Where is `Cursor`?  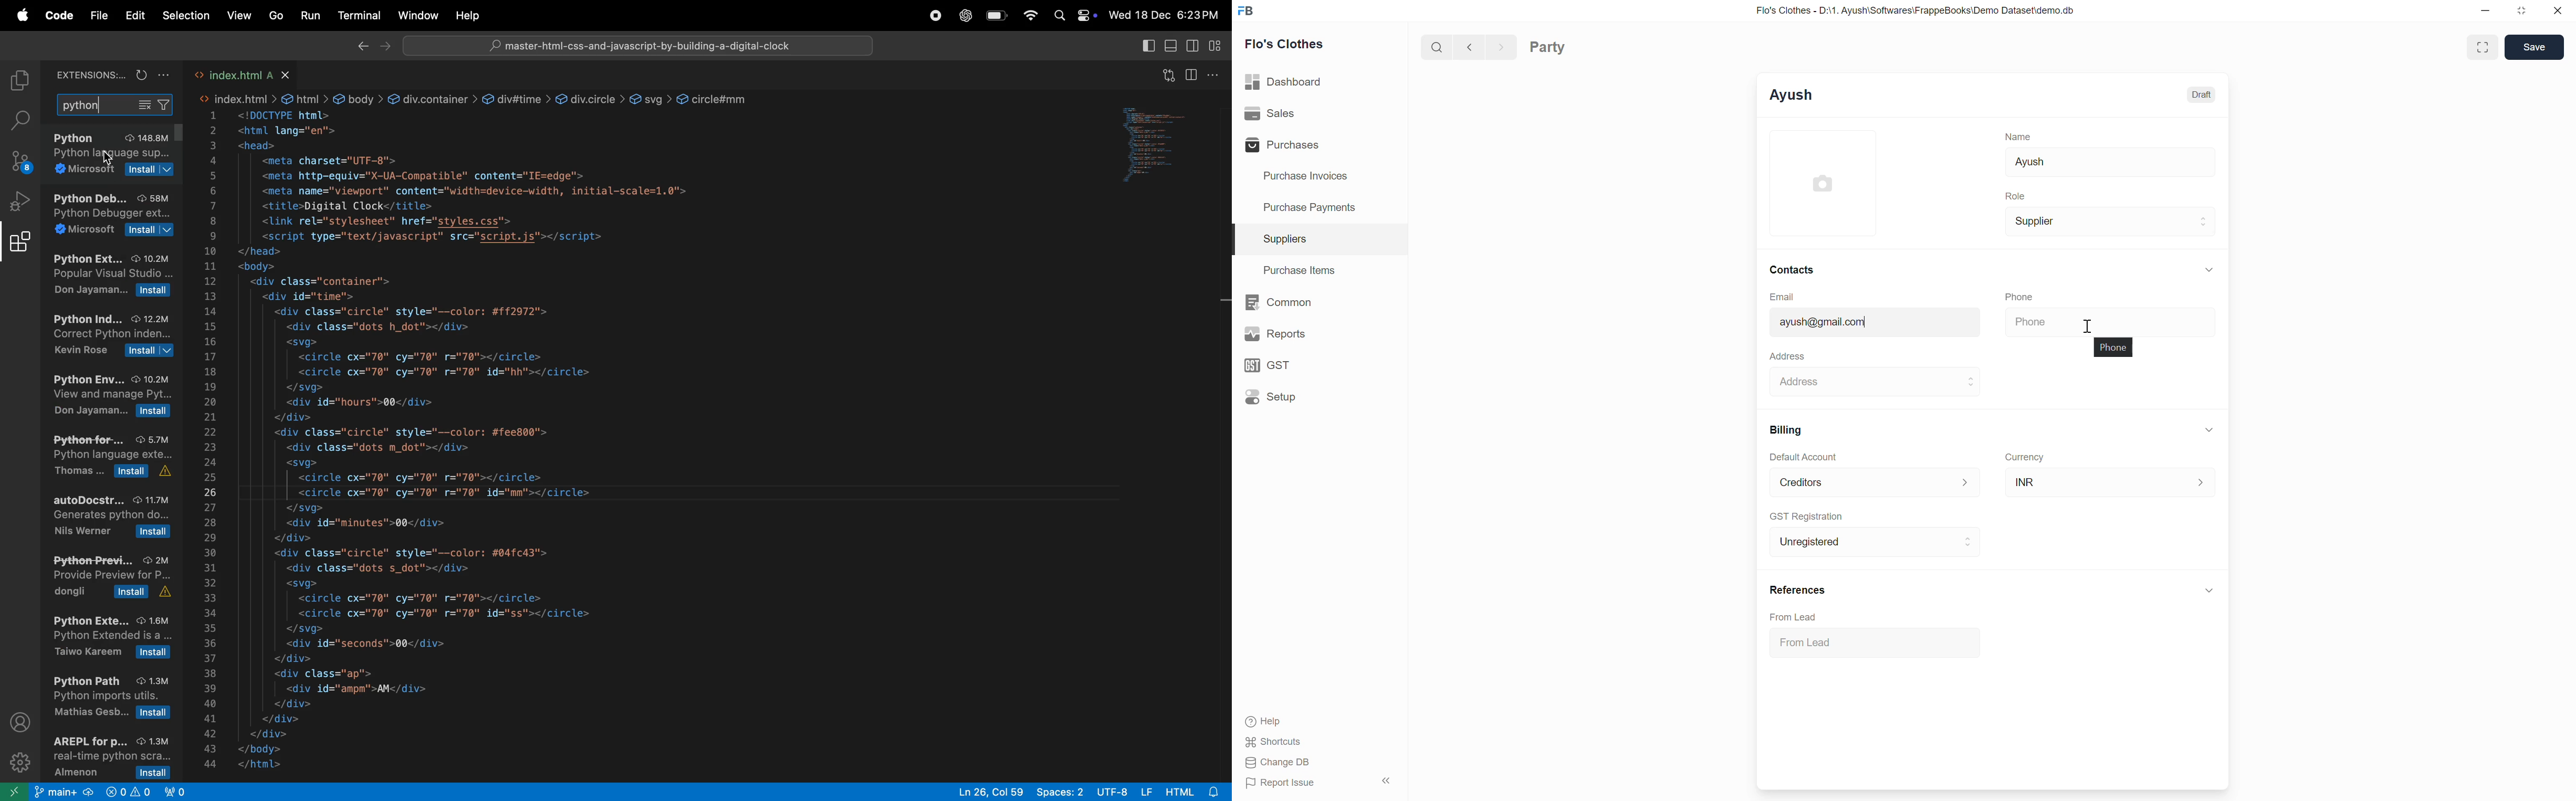
Cursor is located at coordinates (2090, 324).